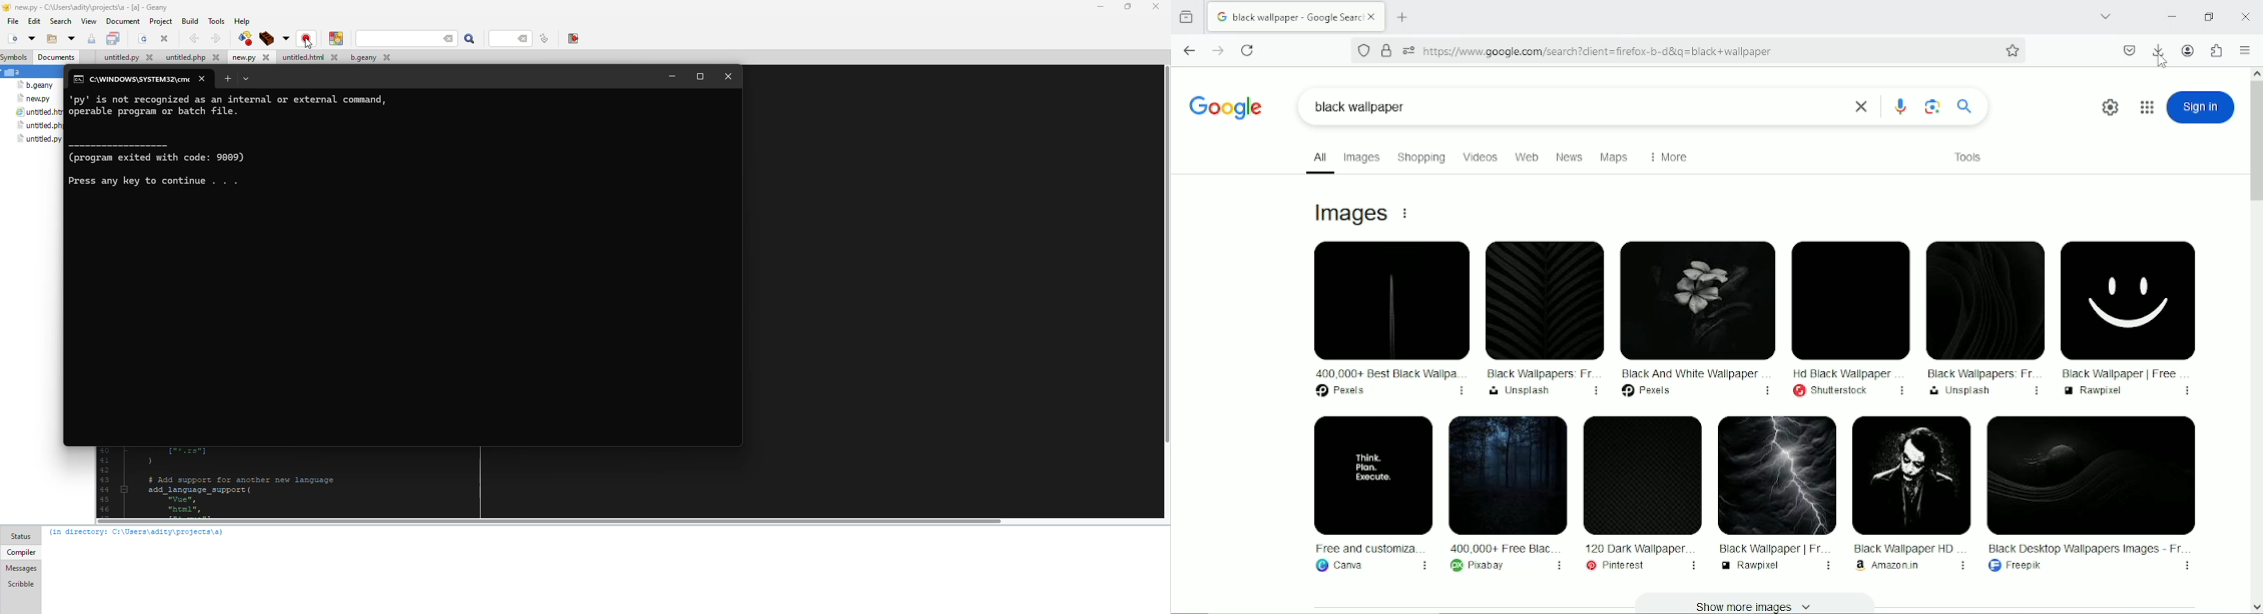 The height and width of the screenshot is (616, 2268). I want to click on close, so click(164, 38).